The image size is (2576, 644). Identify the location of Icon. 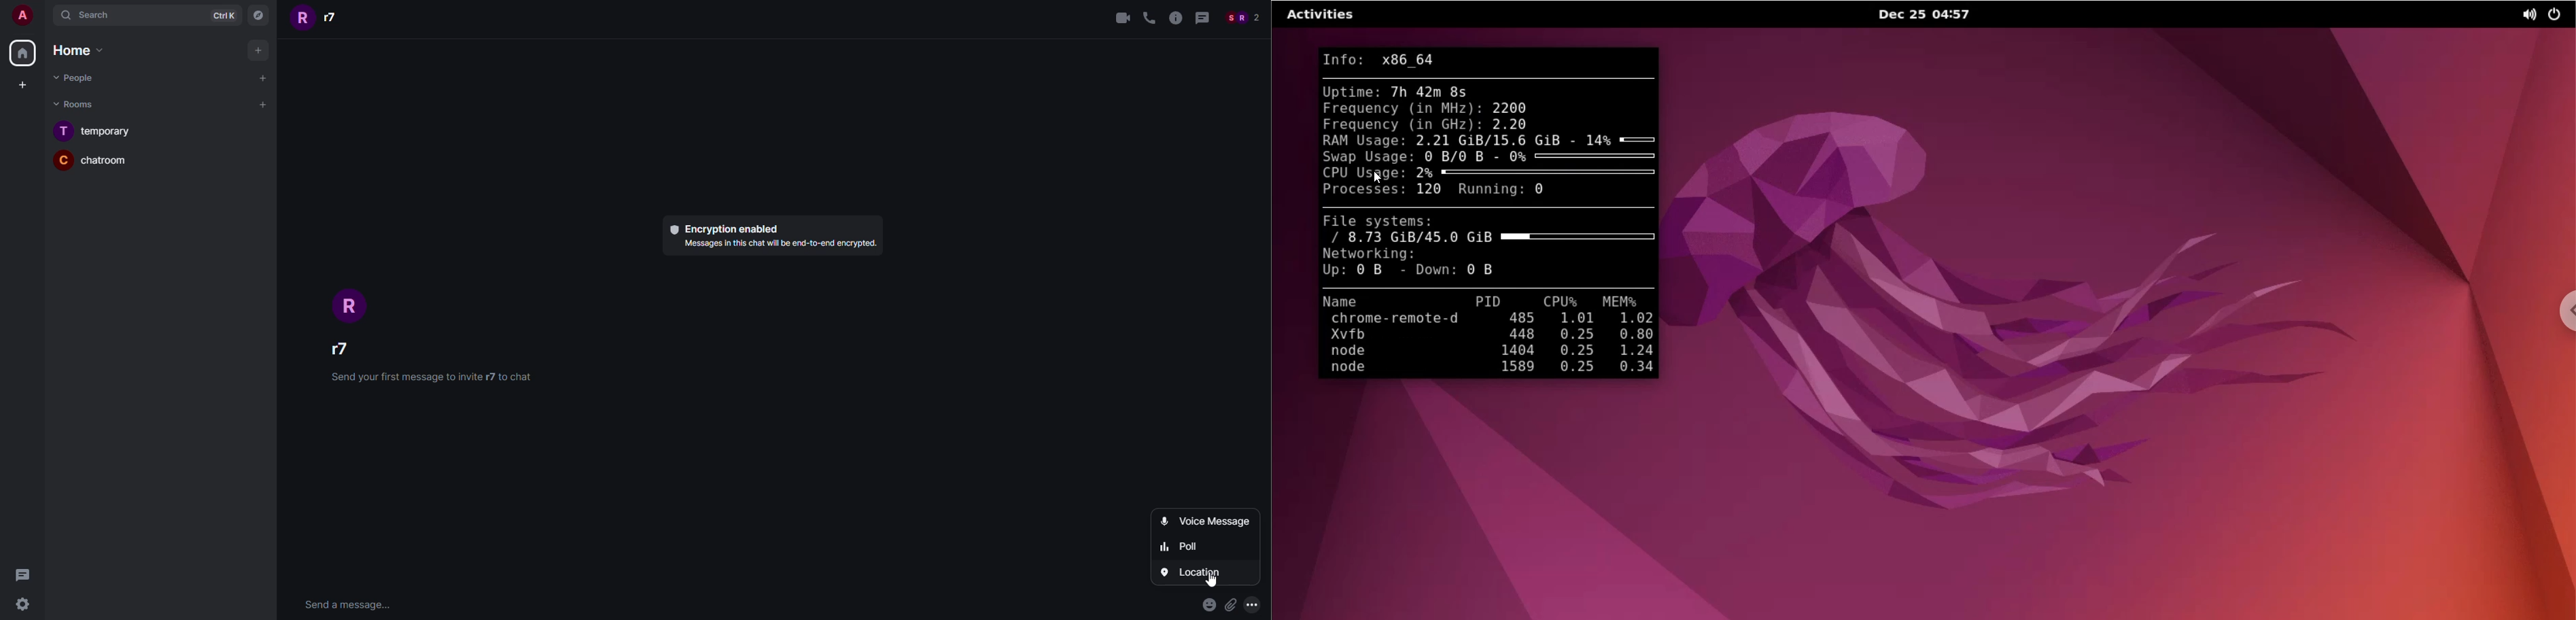
(354, 306).